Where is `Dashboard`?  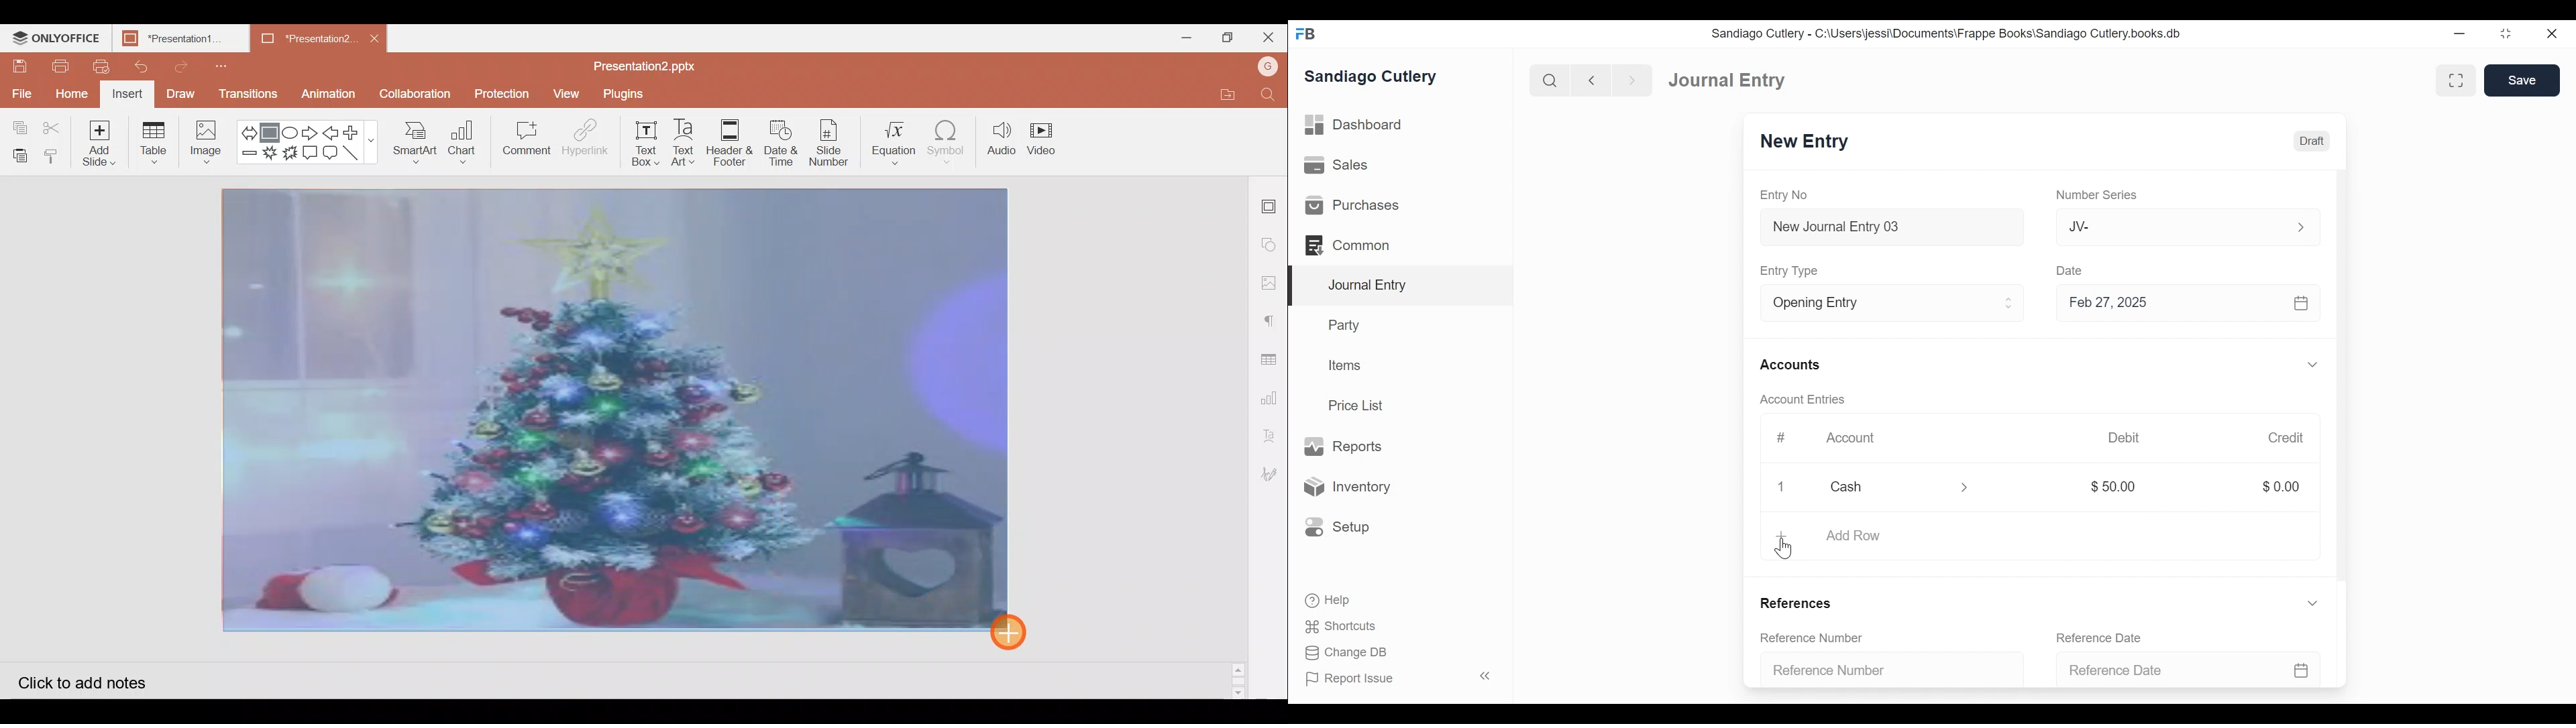
Dashboard is located at coordinates (1354, 125).